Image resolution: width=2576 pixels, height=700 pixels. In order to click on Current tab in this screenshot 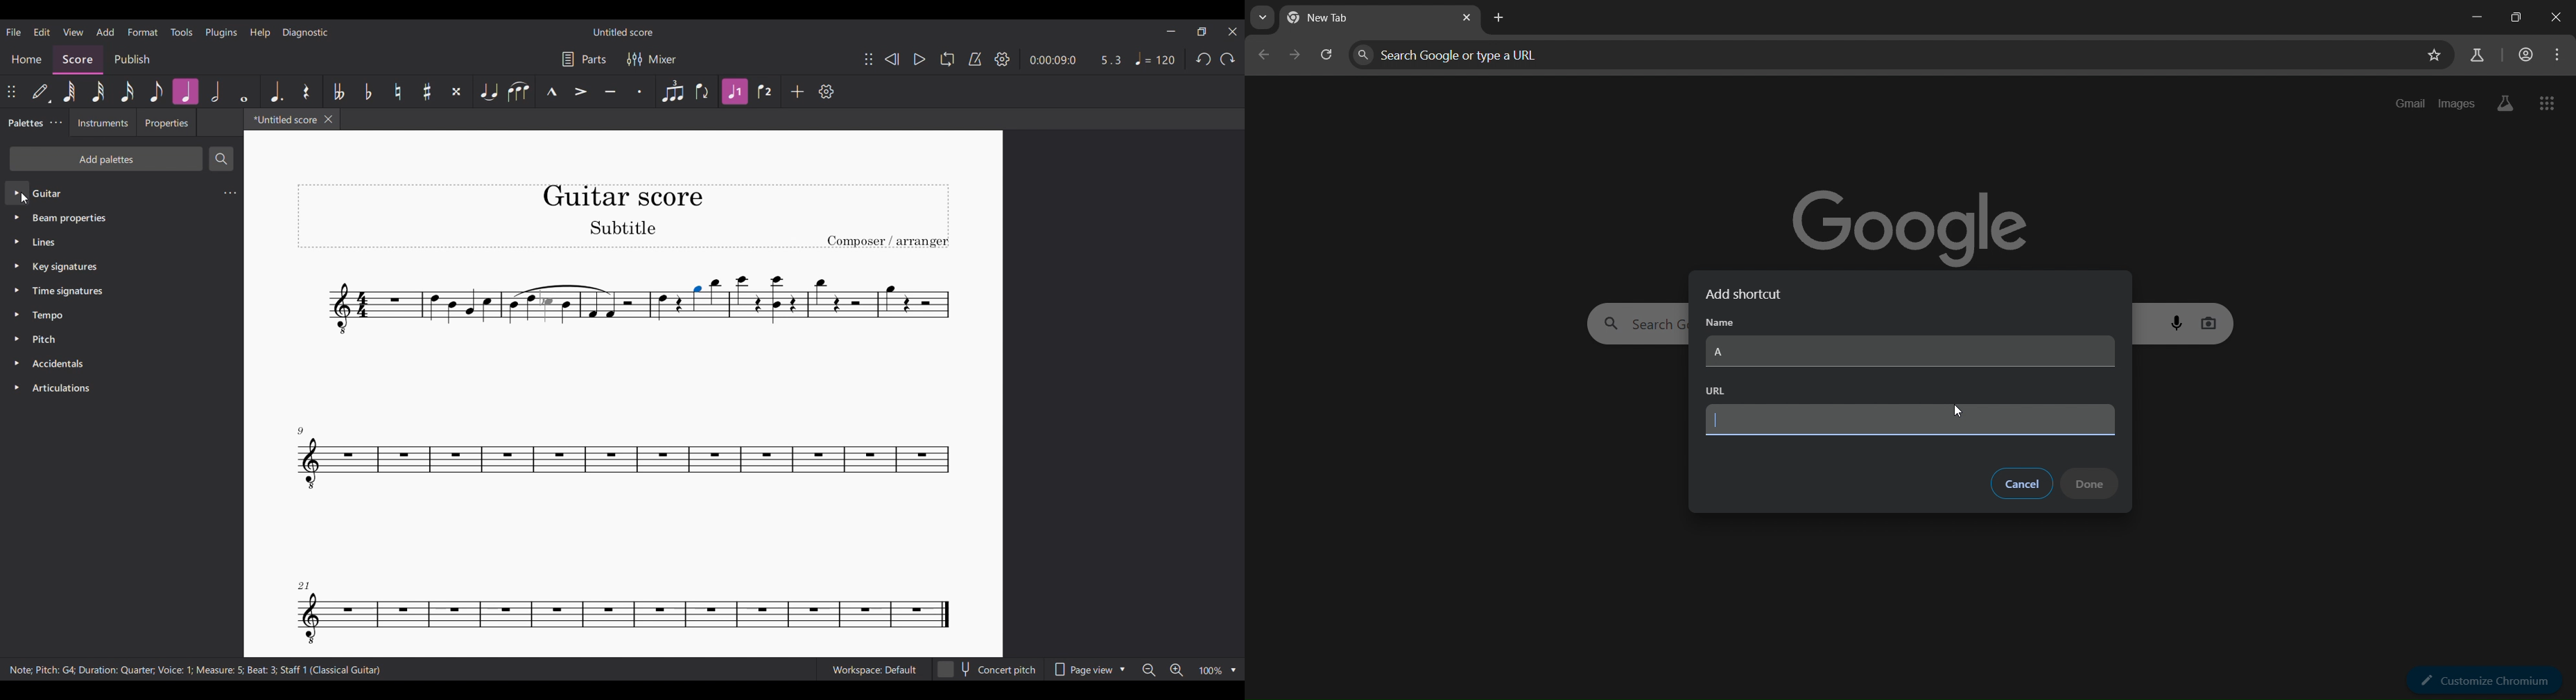, I will do `click(282, 119)`.